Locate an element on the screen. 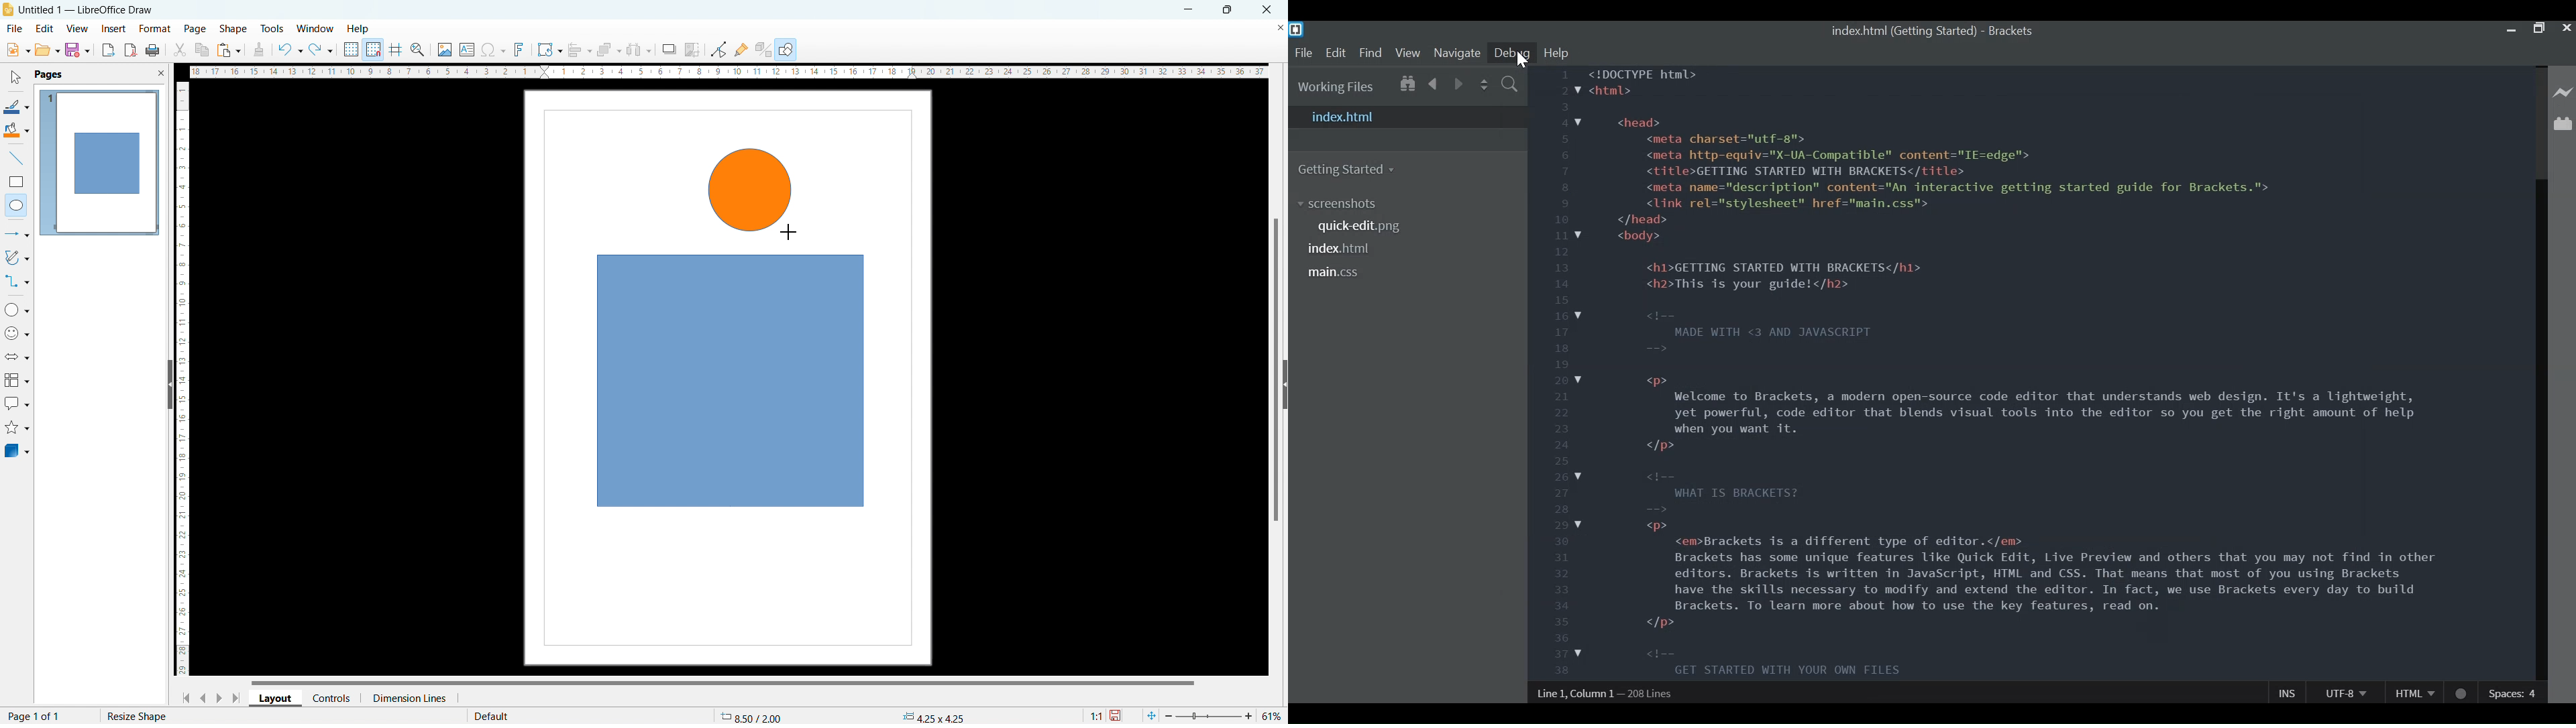 This screenshot has width=2576, height=728. controls is located at coordinates (333, 697).